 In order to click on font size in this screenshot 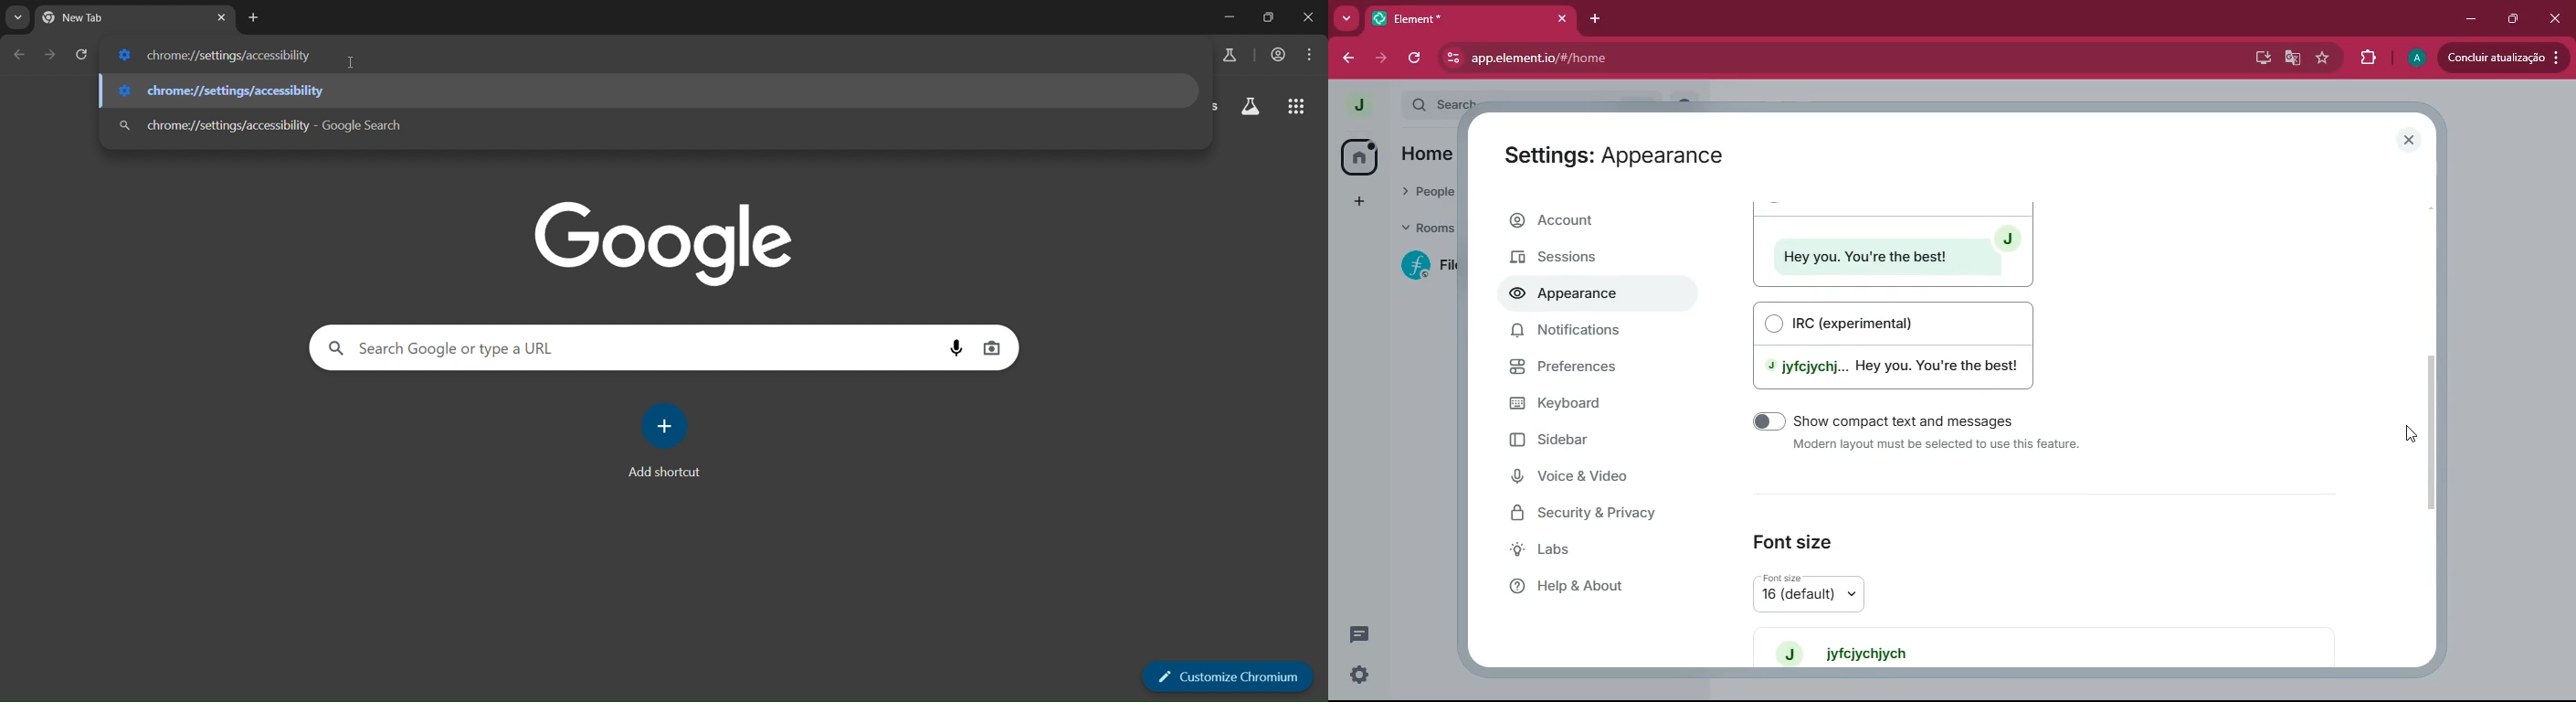, I will do `click(1796, 536)`.